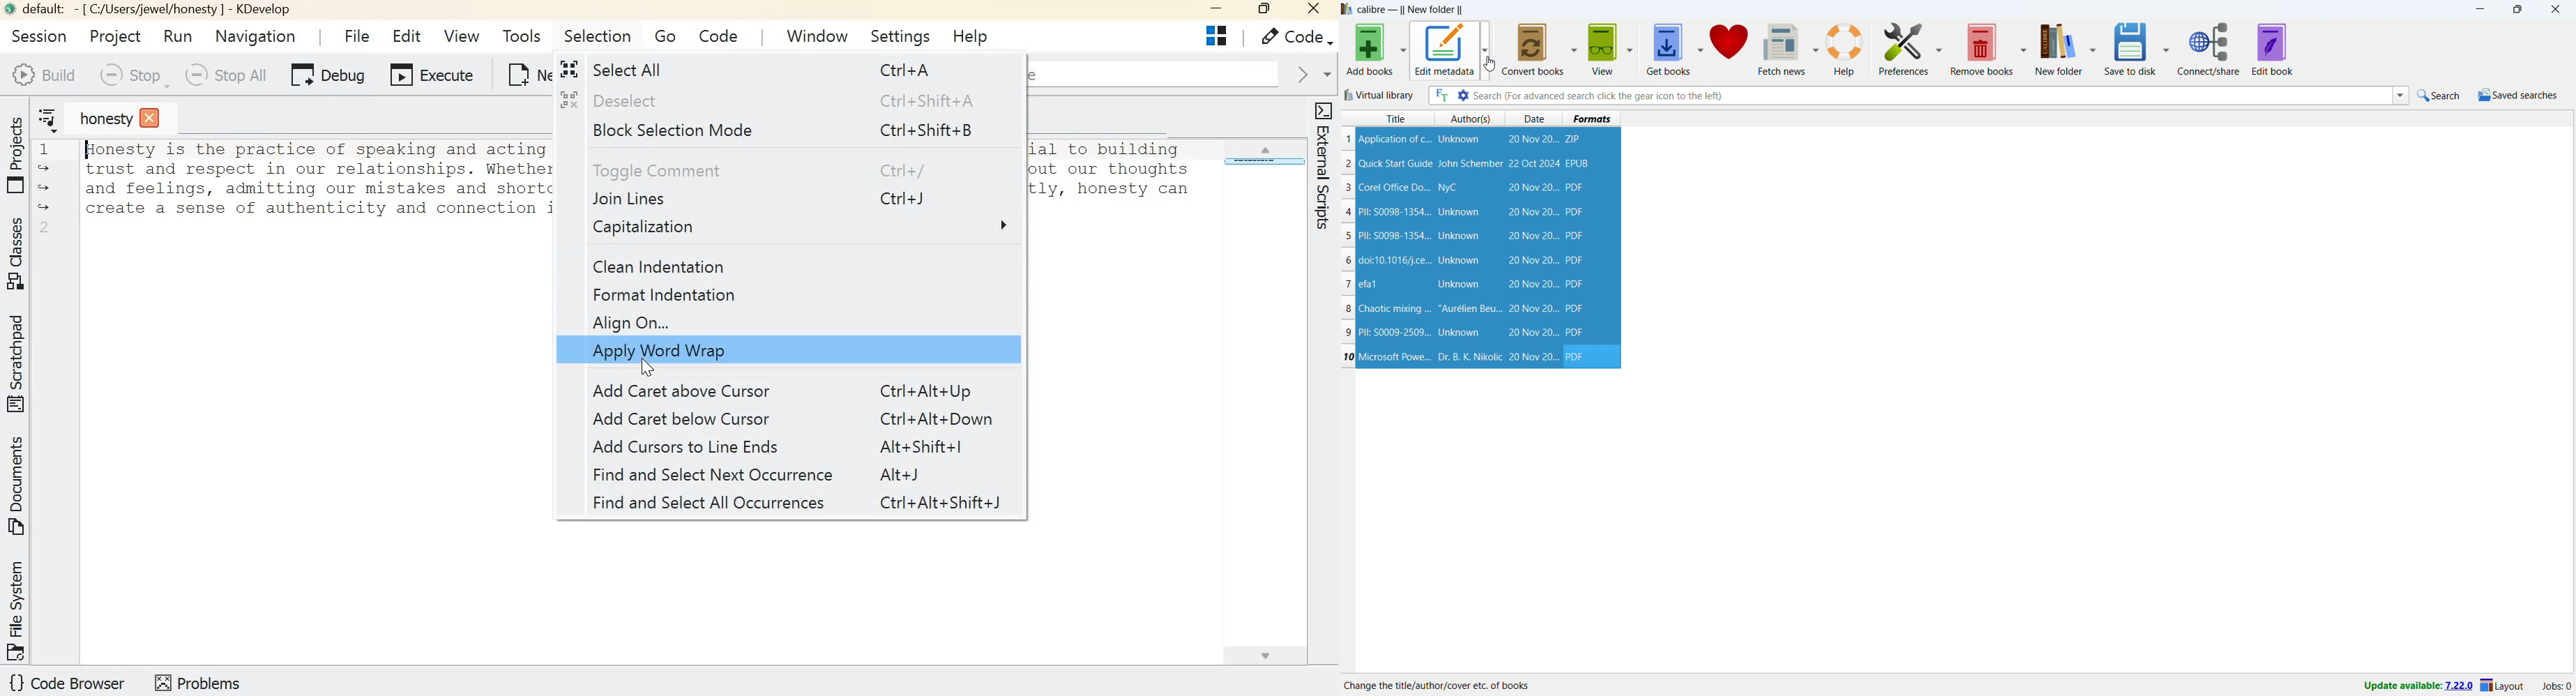 Image resolution: width=2576 pixels, height=700 pixels. What do you see at coordinates (1630, 49) in the screenshot?
I see `view options` at bounding box center [1630, 49].